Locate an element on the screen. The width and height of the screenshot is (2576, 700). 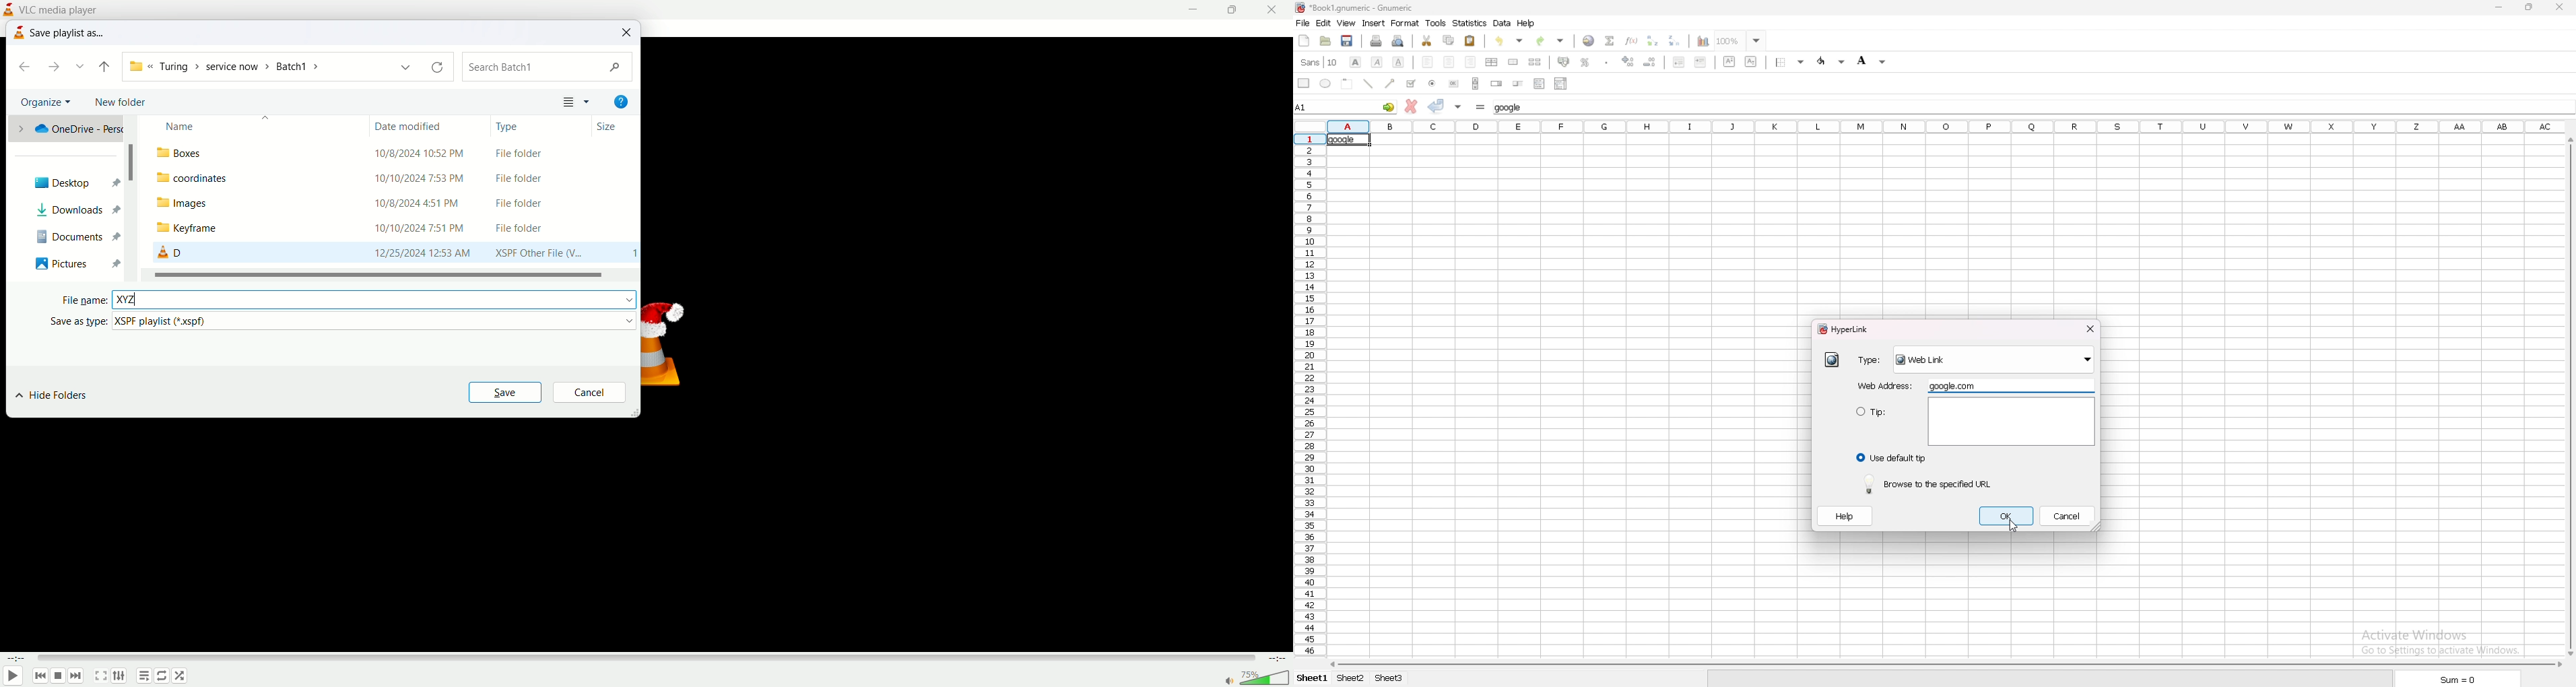
desktop is located at coordinates (69, 183).